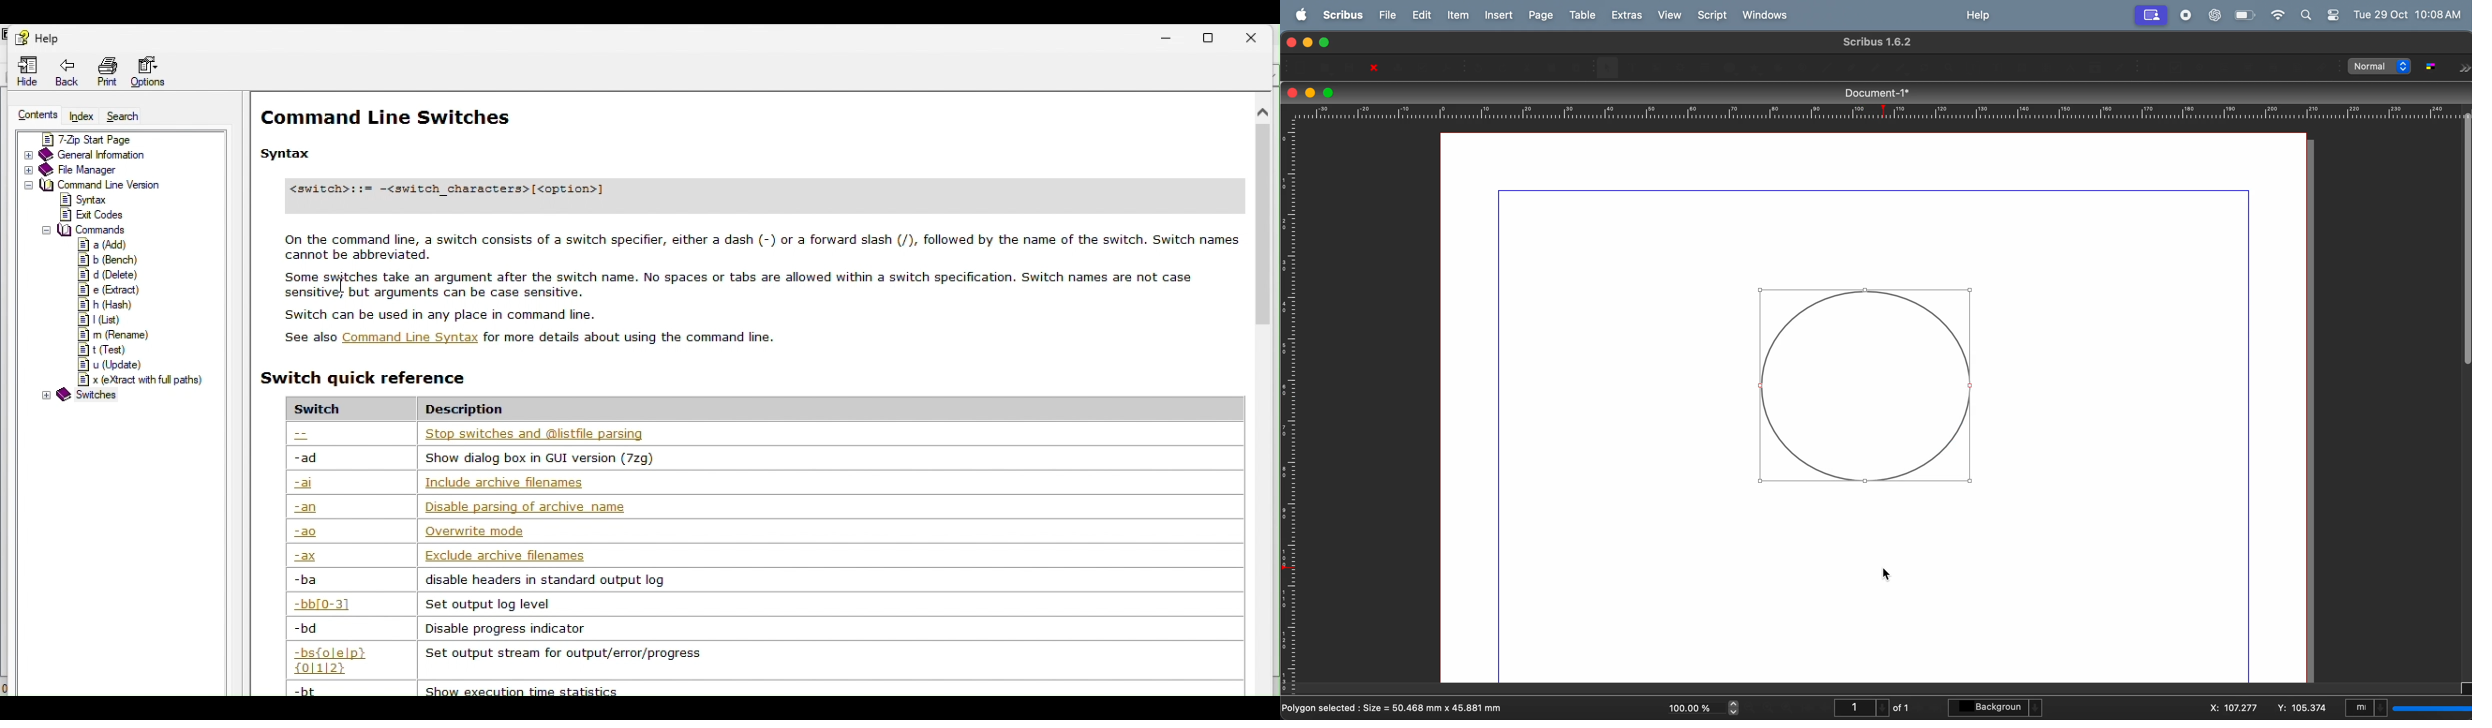 This screenshot has height=728, width=2492. What do you see at coordinates (1714, 15) in the screenshot?
I see `Script` at bounding box center [1714, 15].